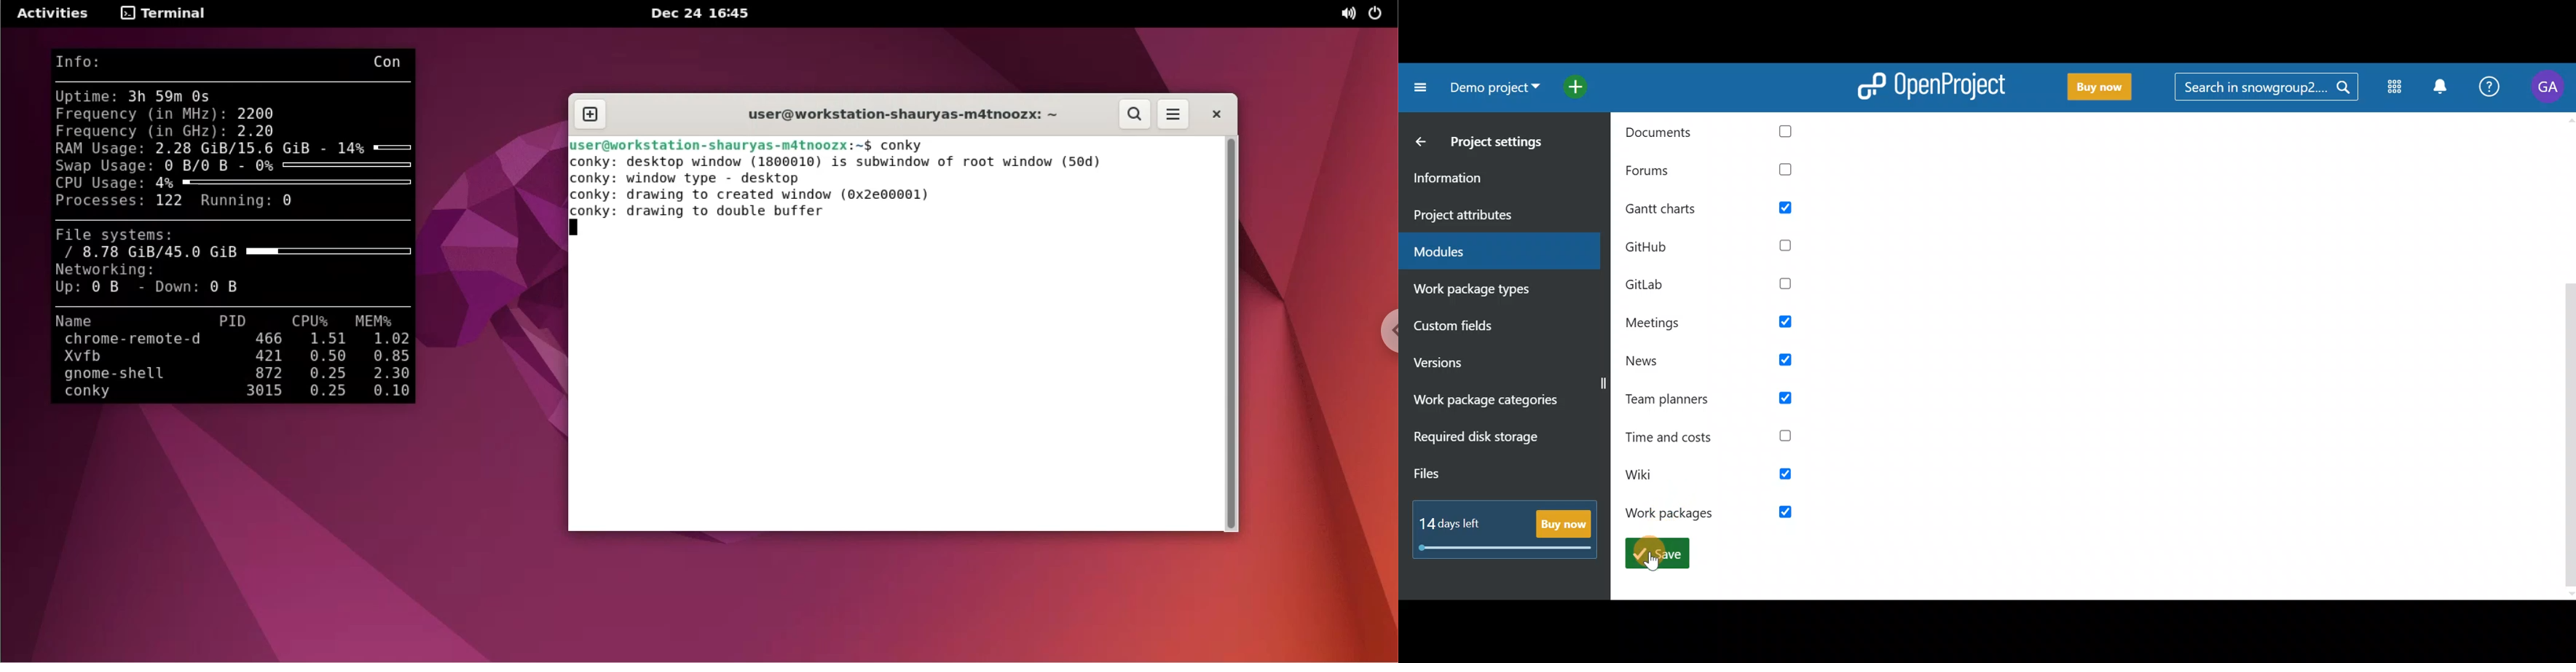  Describe the element at coordinates (1509, 525) in the screenshot. I see `Buy now` at that location.